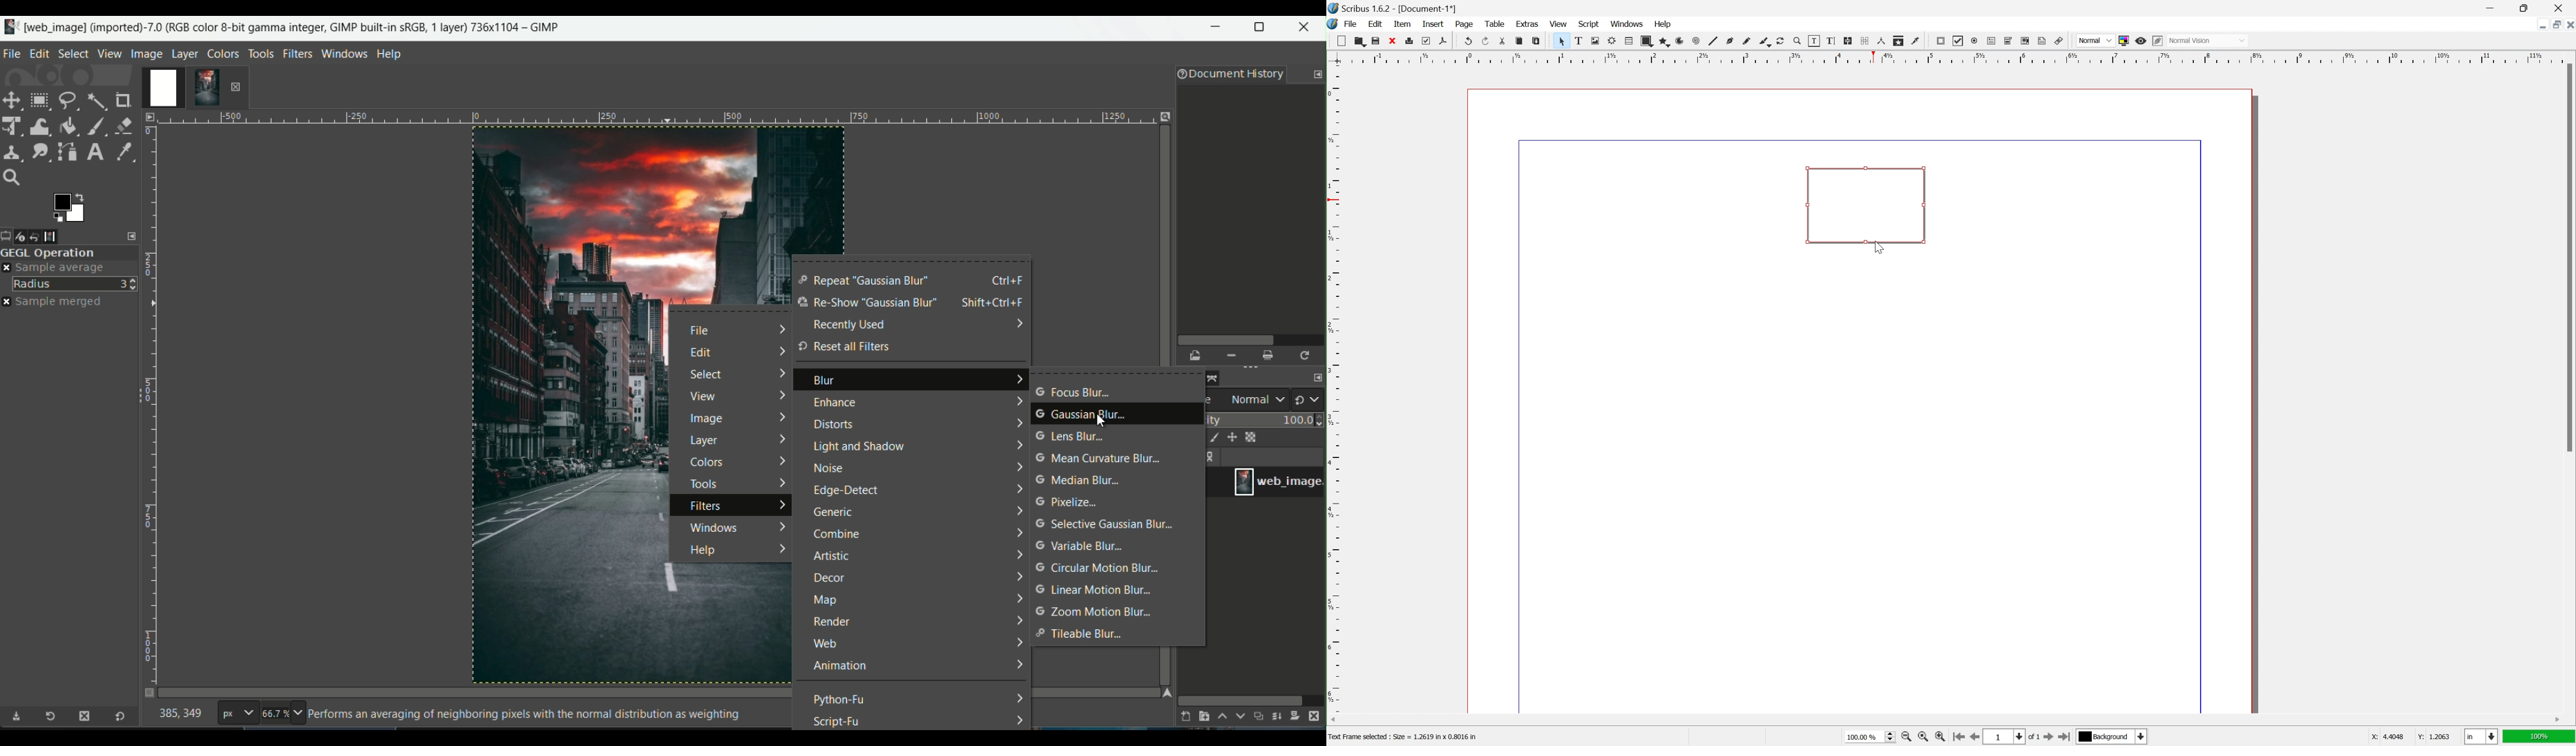 This screenshot has width=2576, height=756. What do you see at coordinates (2025, 41) in the screenshot?
I see `pdf list box` at bounding box center [2025, 41].